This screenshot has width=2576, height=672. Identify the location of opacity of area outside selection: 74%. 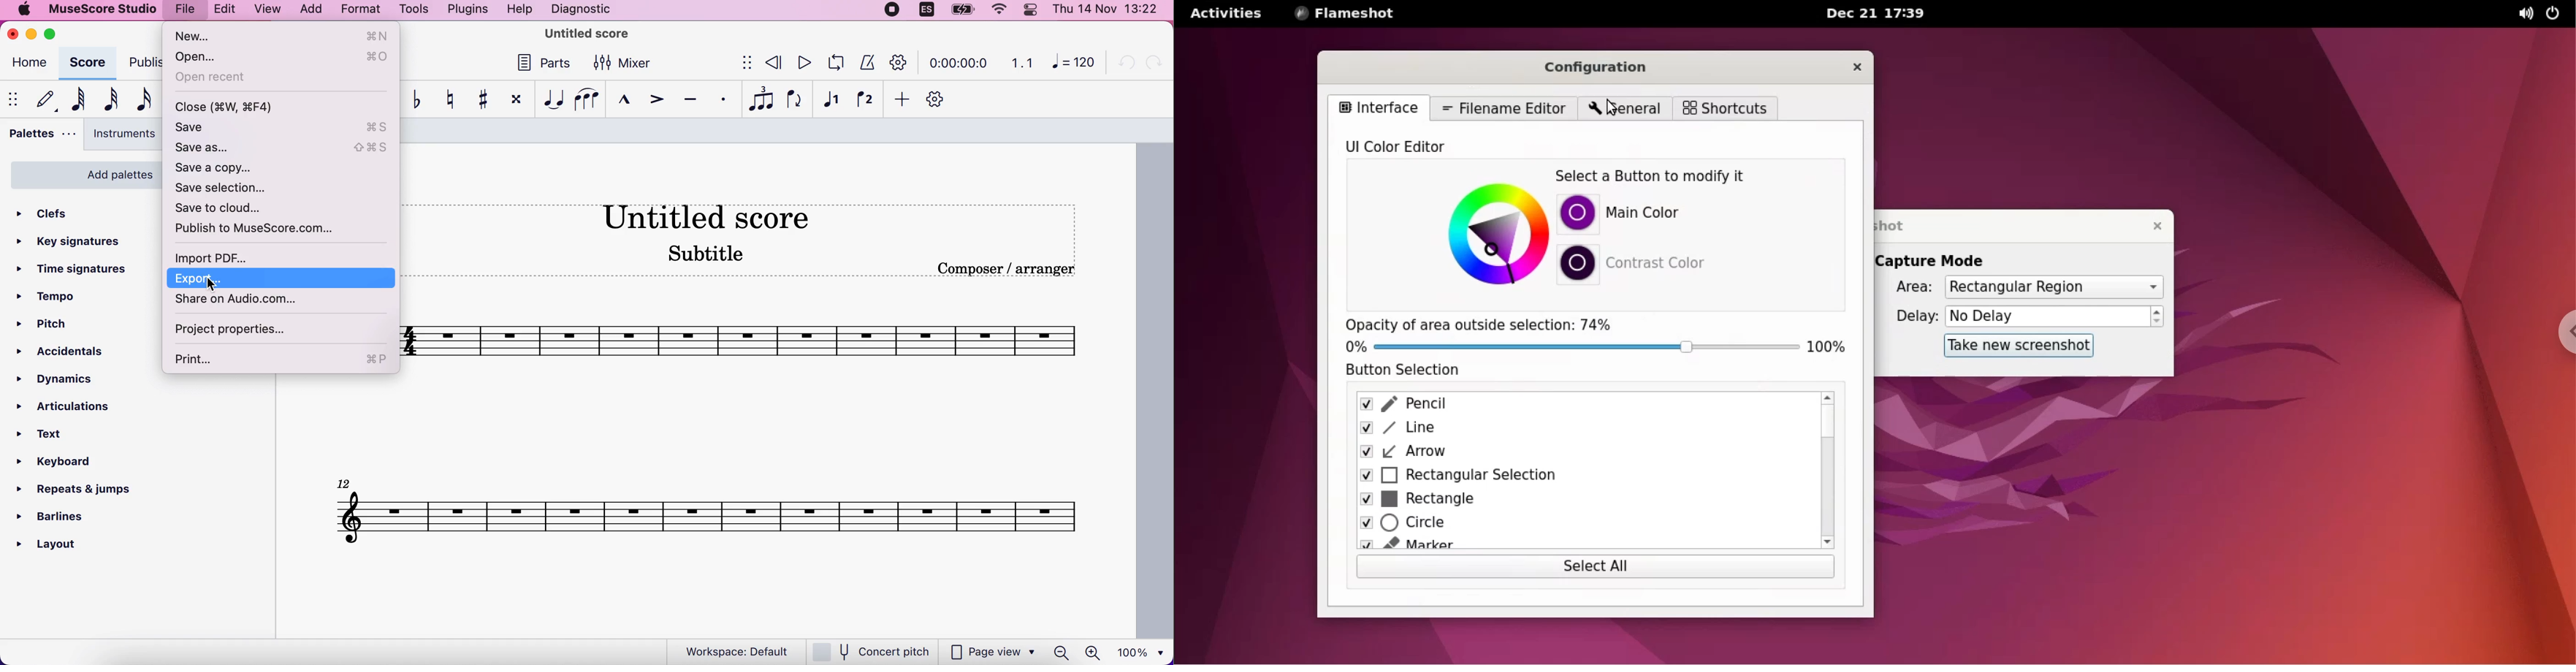
(1482, 324).